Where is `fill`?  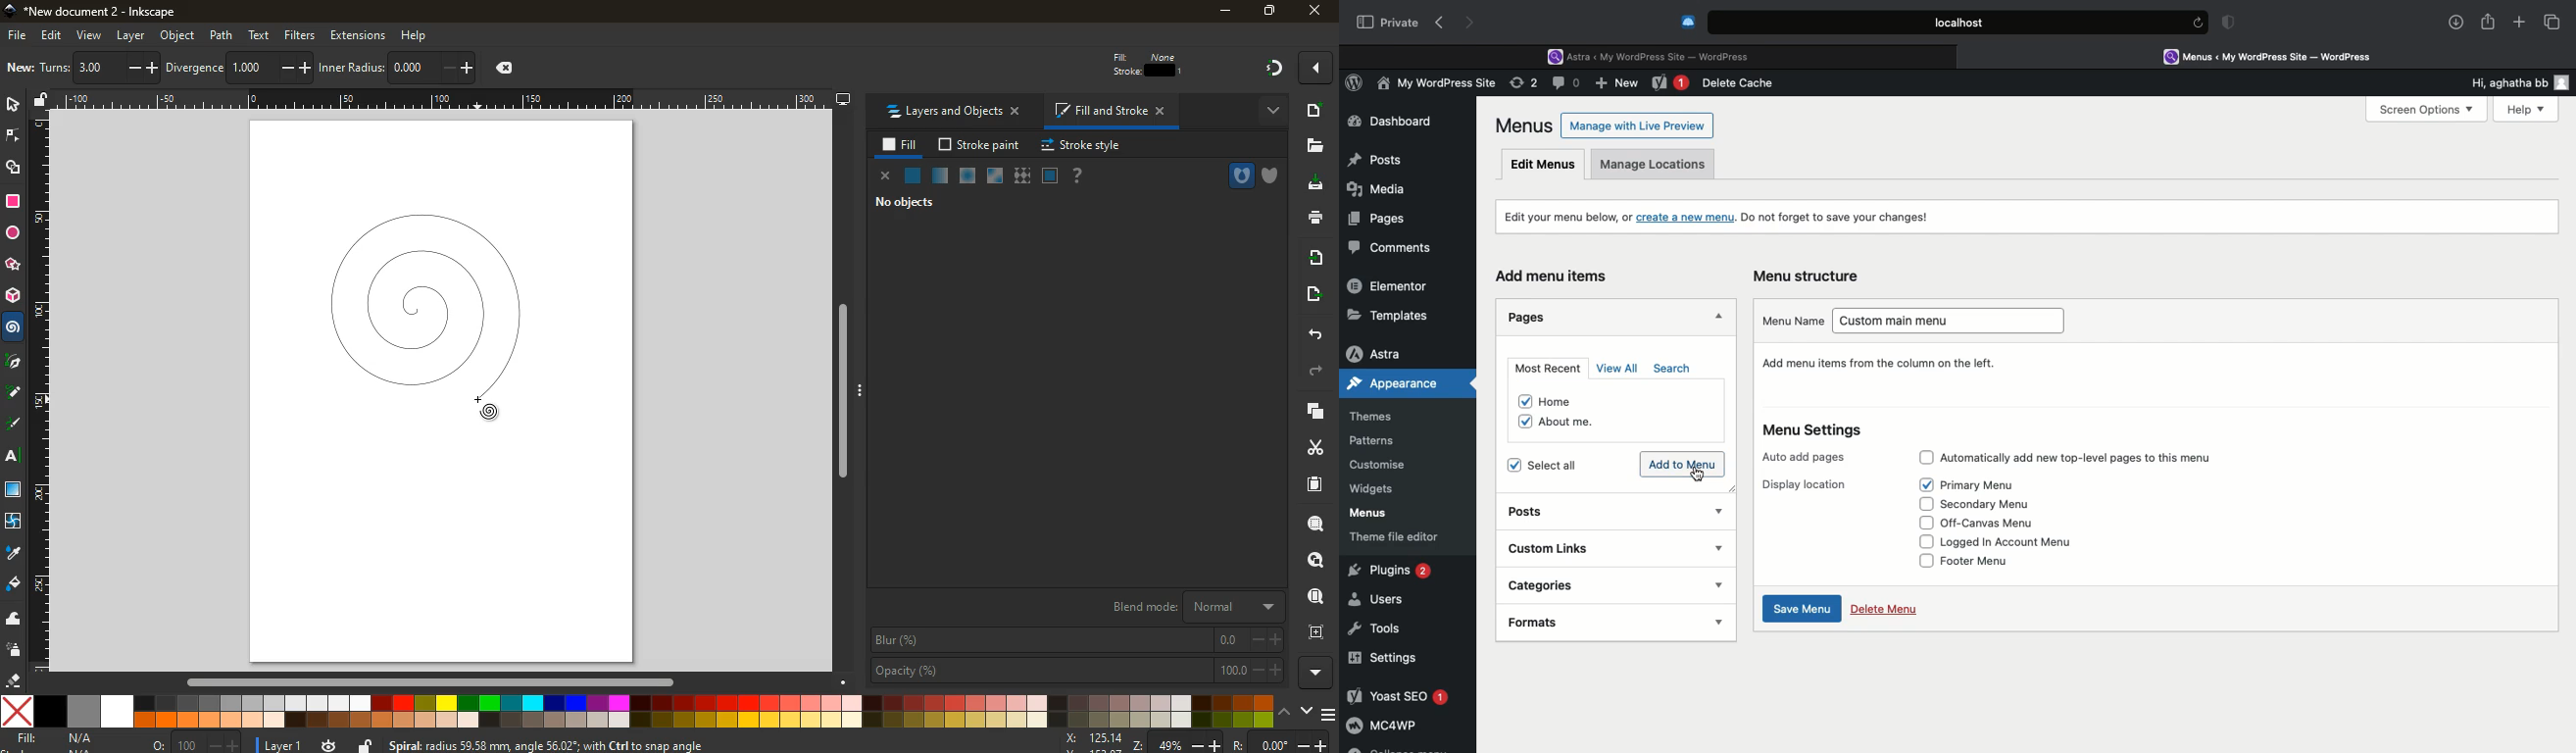 fill is located at coordinates (59, 740).